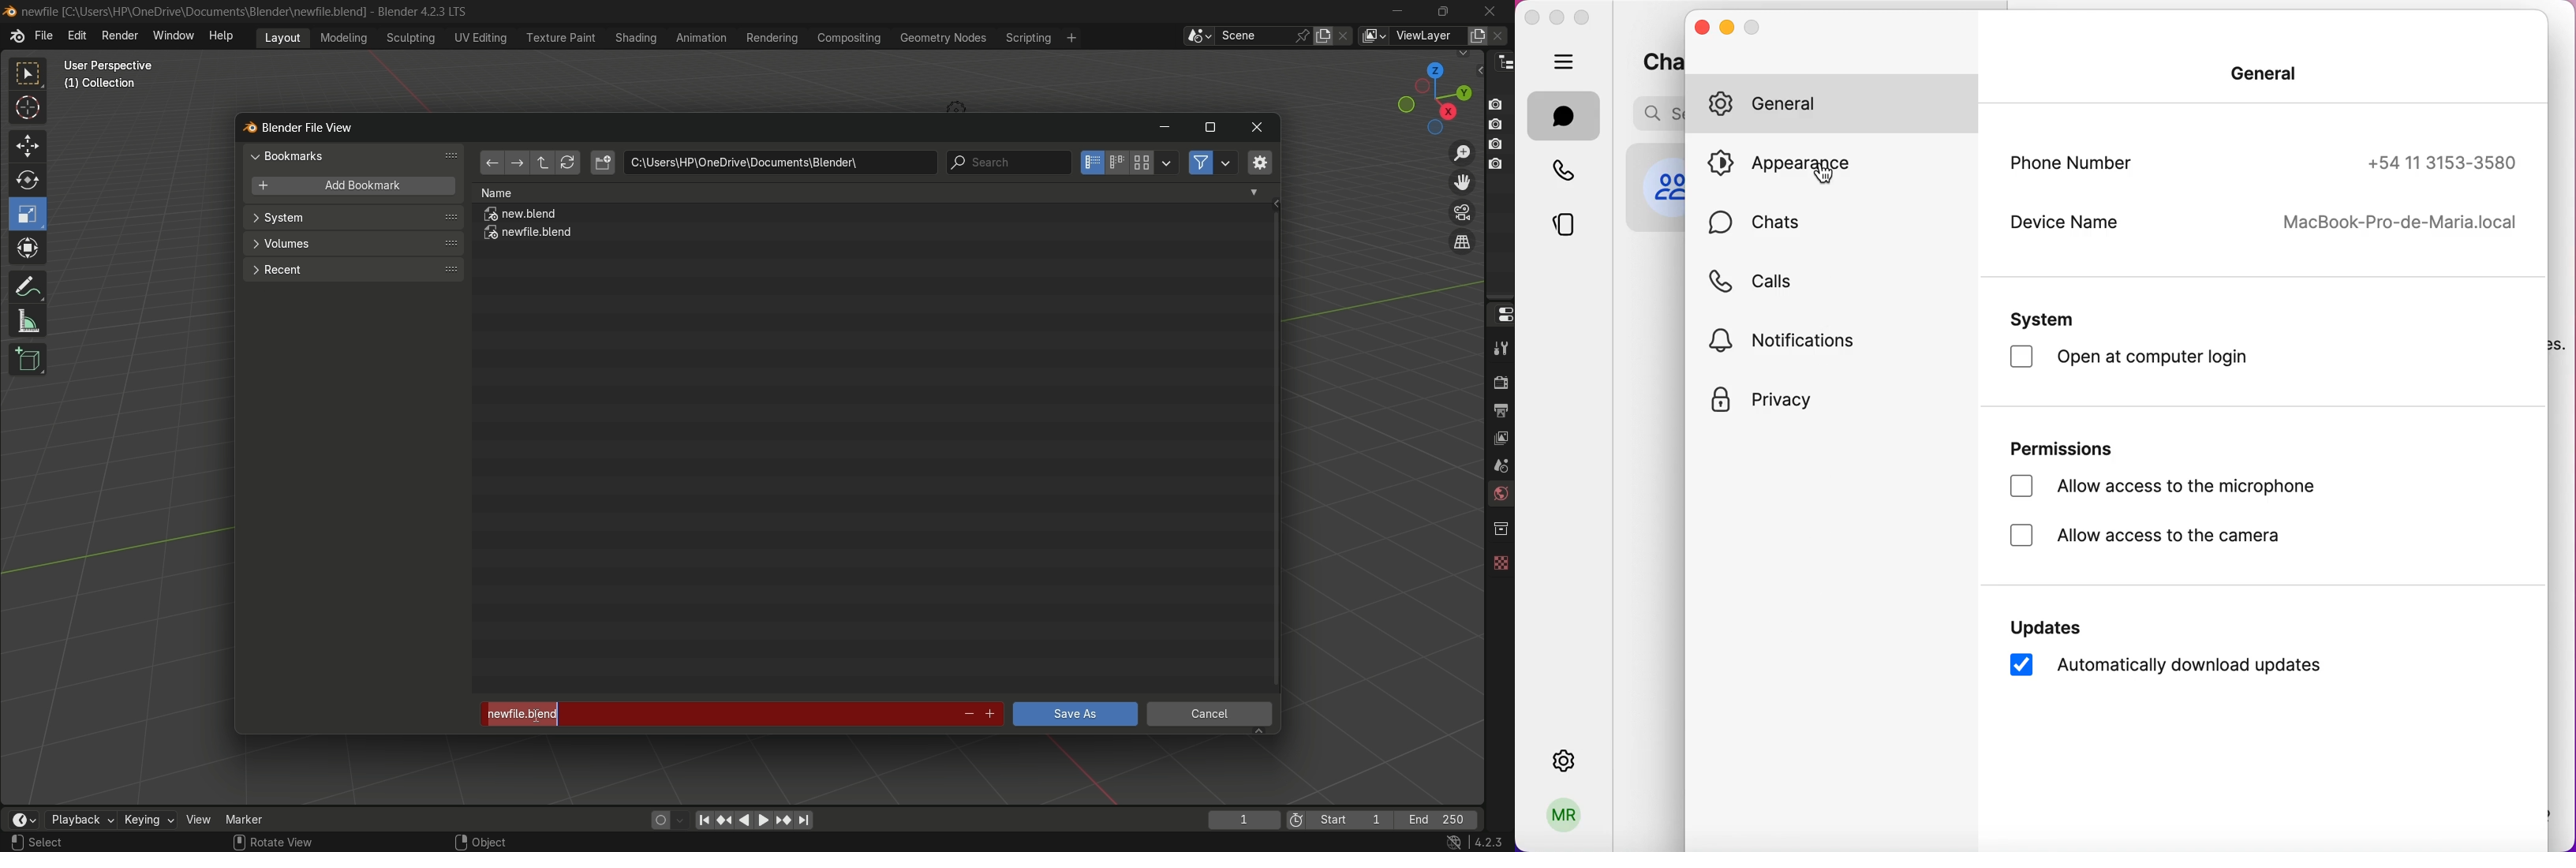 Image resolution: width=2576 pixels, height=868 pixels. What do you see at coordinates (30, 214) in the screenshot?
I see `scale` at bounding box center [30, 214].